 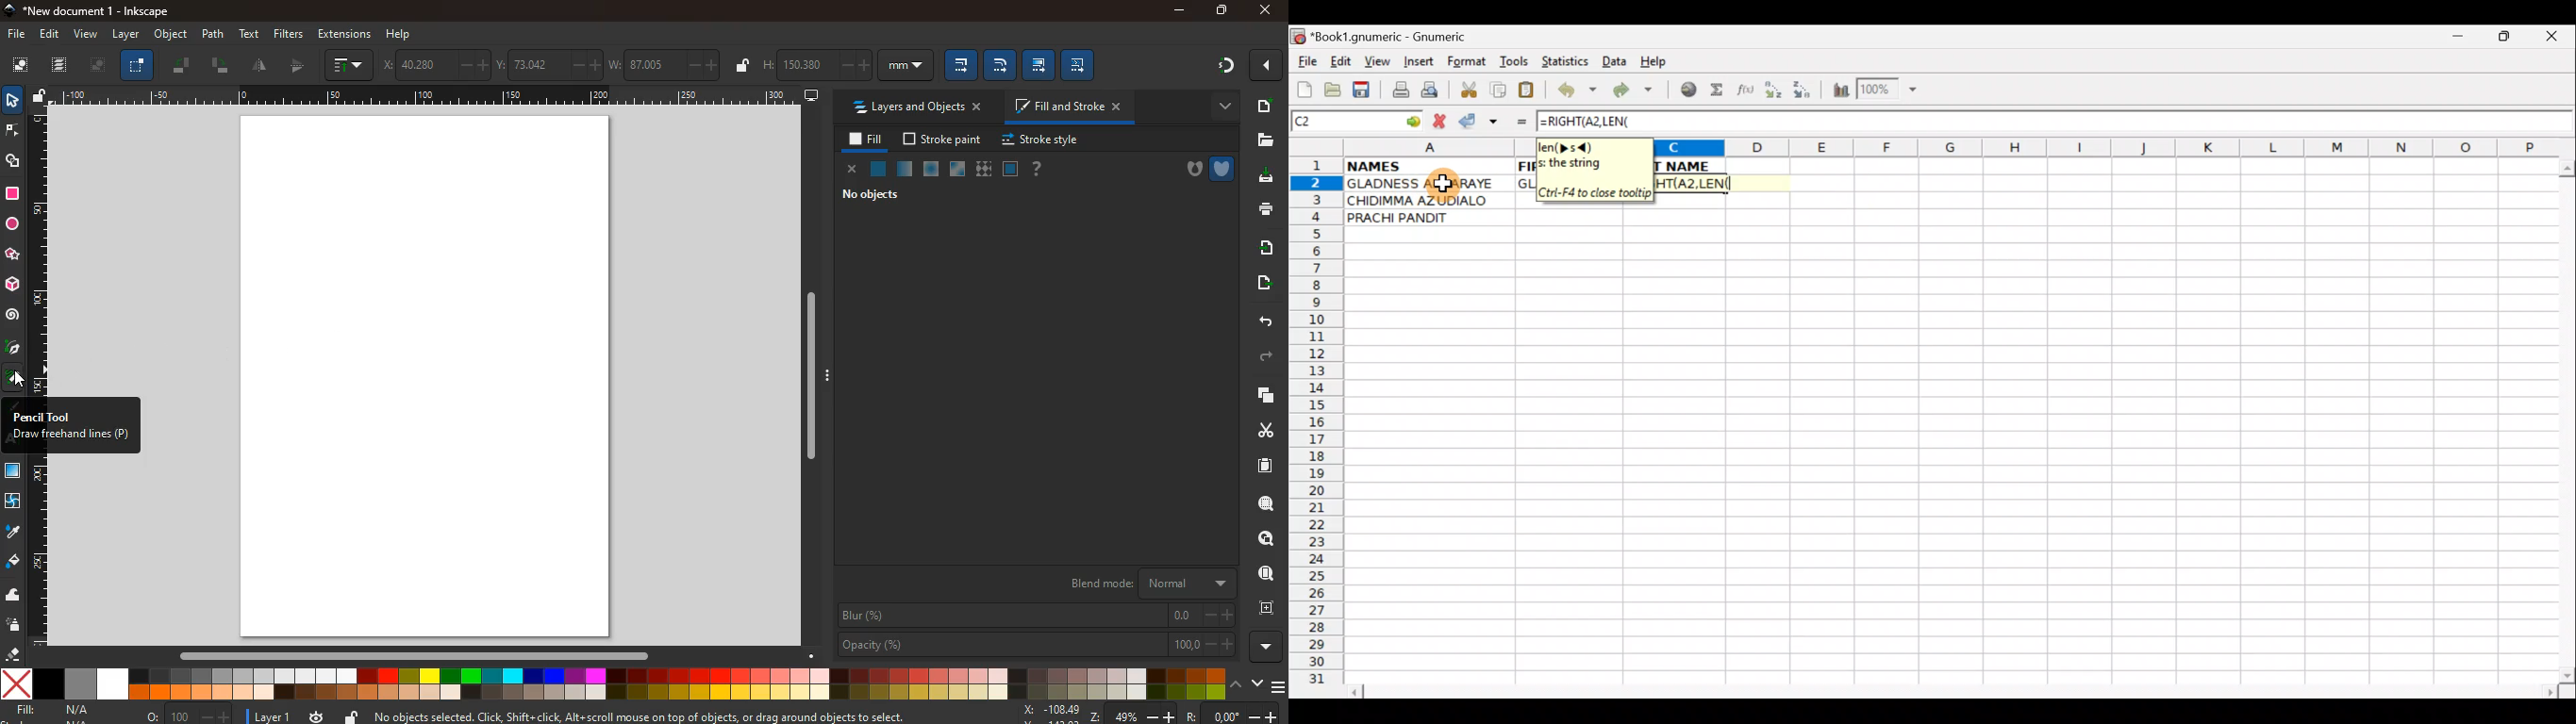 I want to click on shape, so click(x=14, y=160).